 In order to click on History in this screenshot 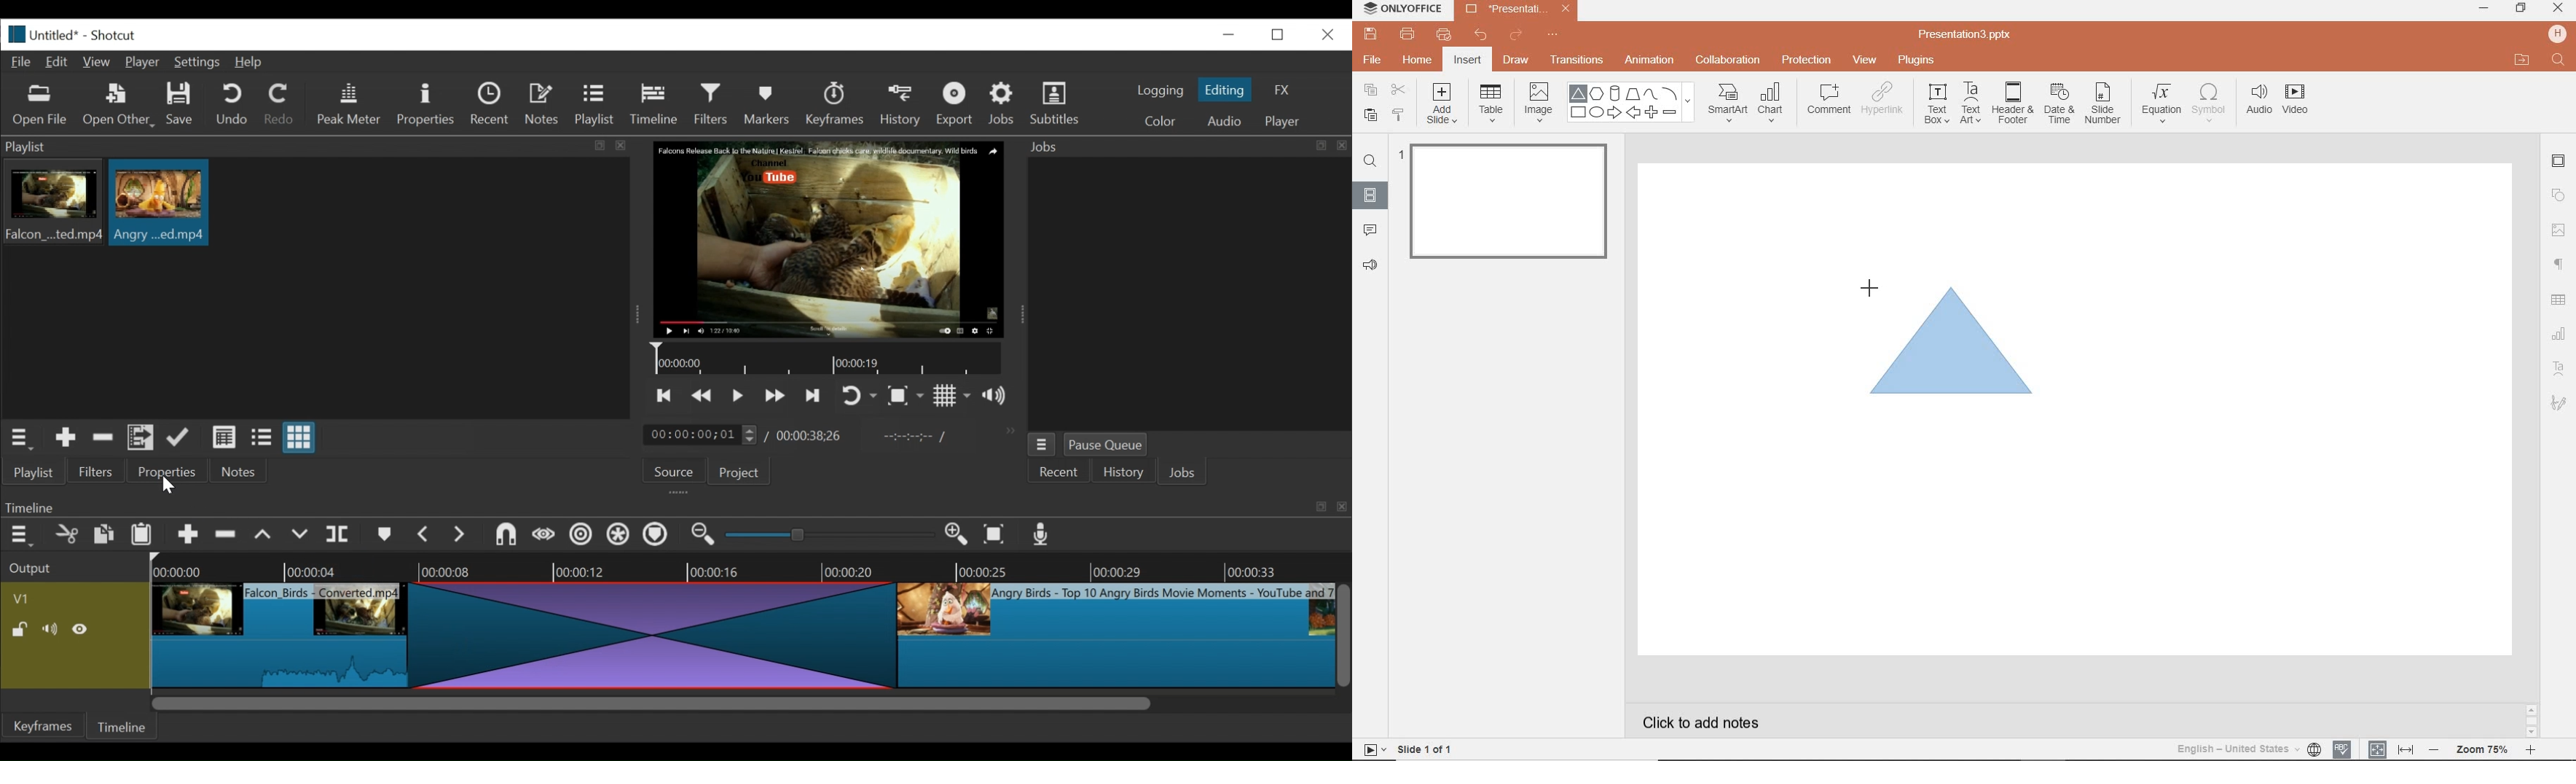, I will do `click(903, 104)`.